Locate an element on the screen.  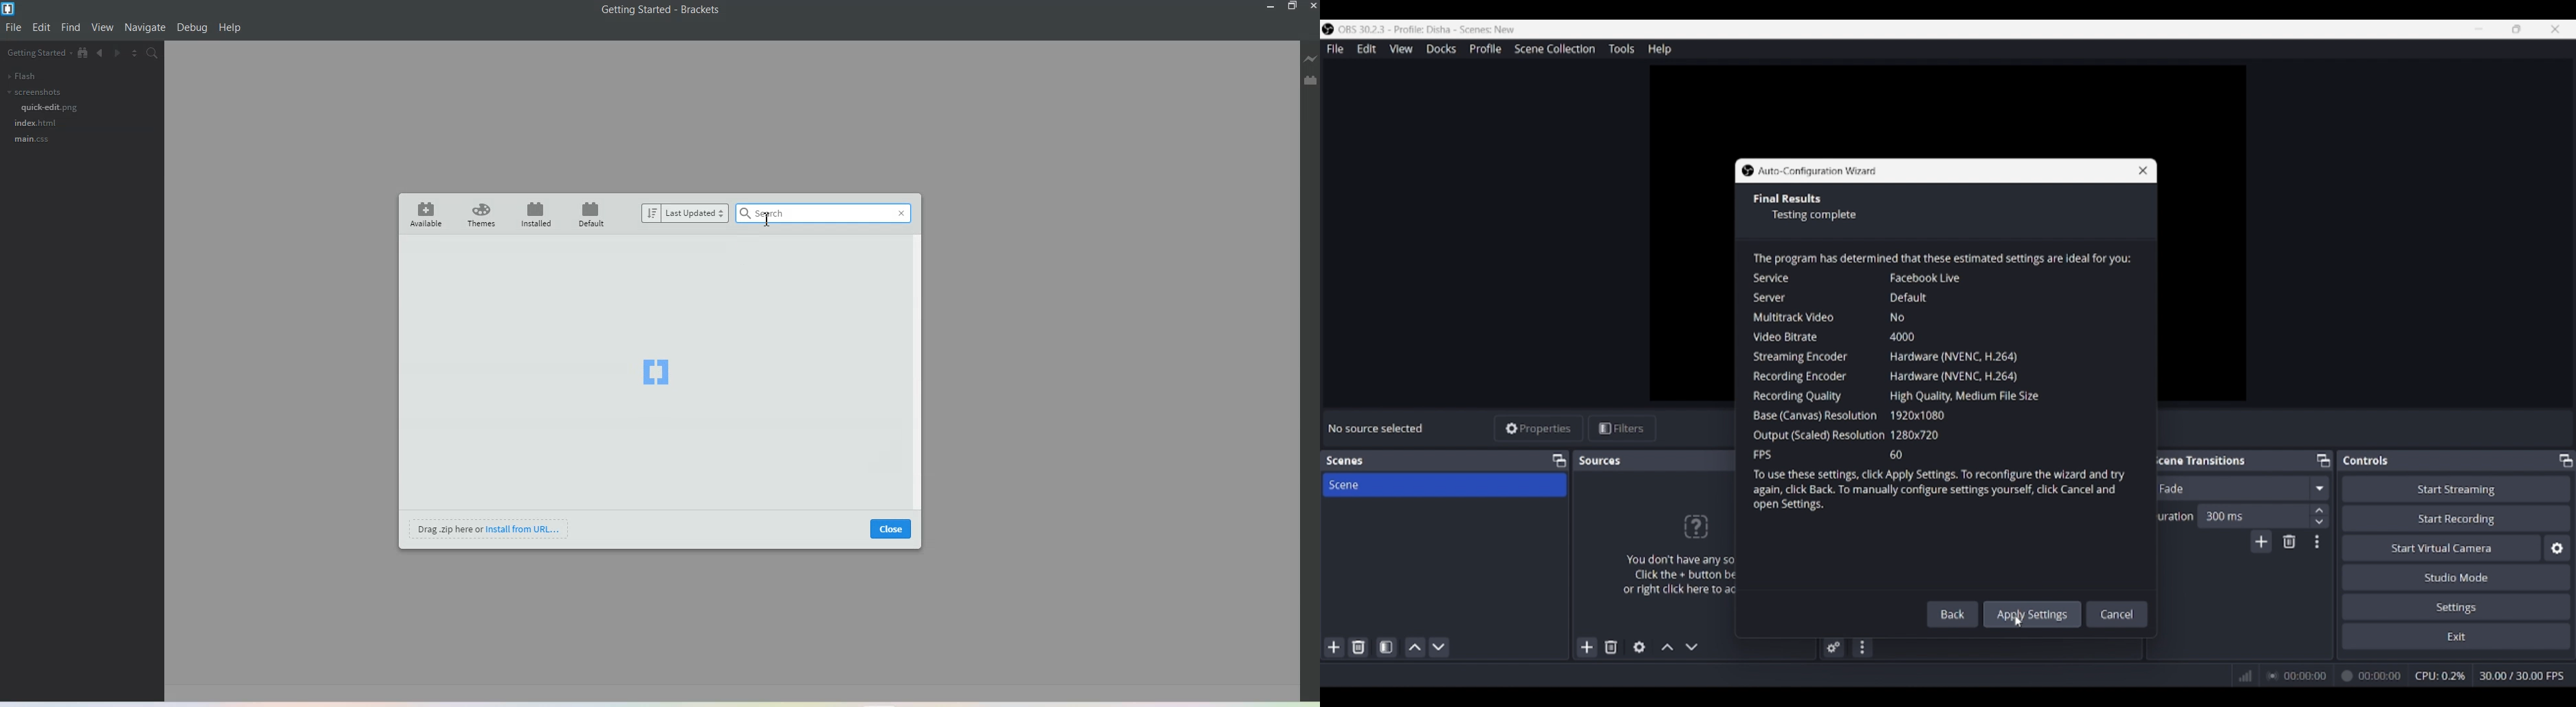
00:00:00 is located at coordinates (2336, 676).